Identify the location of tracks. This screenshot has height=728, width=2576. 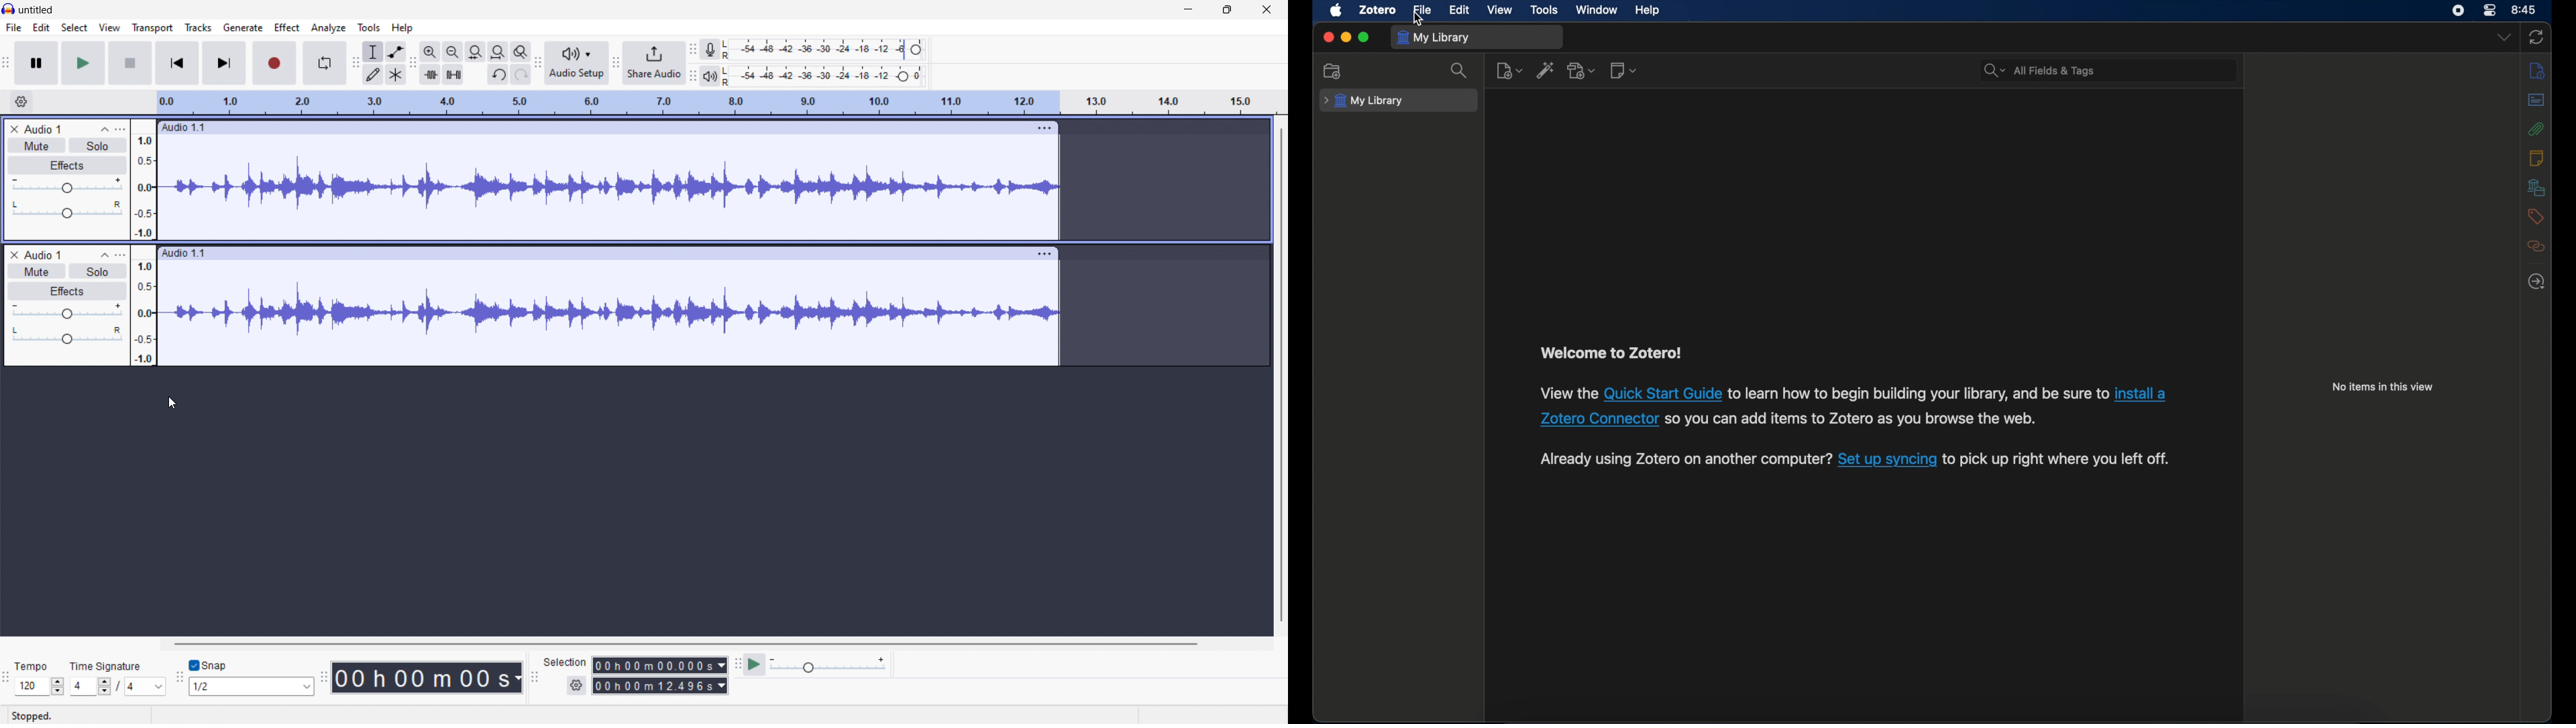
(199, 27).